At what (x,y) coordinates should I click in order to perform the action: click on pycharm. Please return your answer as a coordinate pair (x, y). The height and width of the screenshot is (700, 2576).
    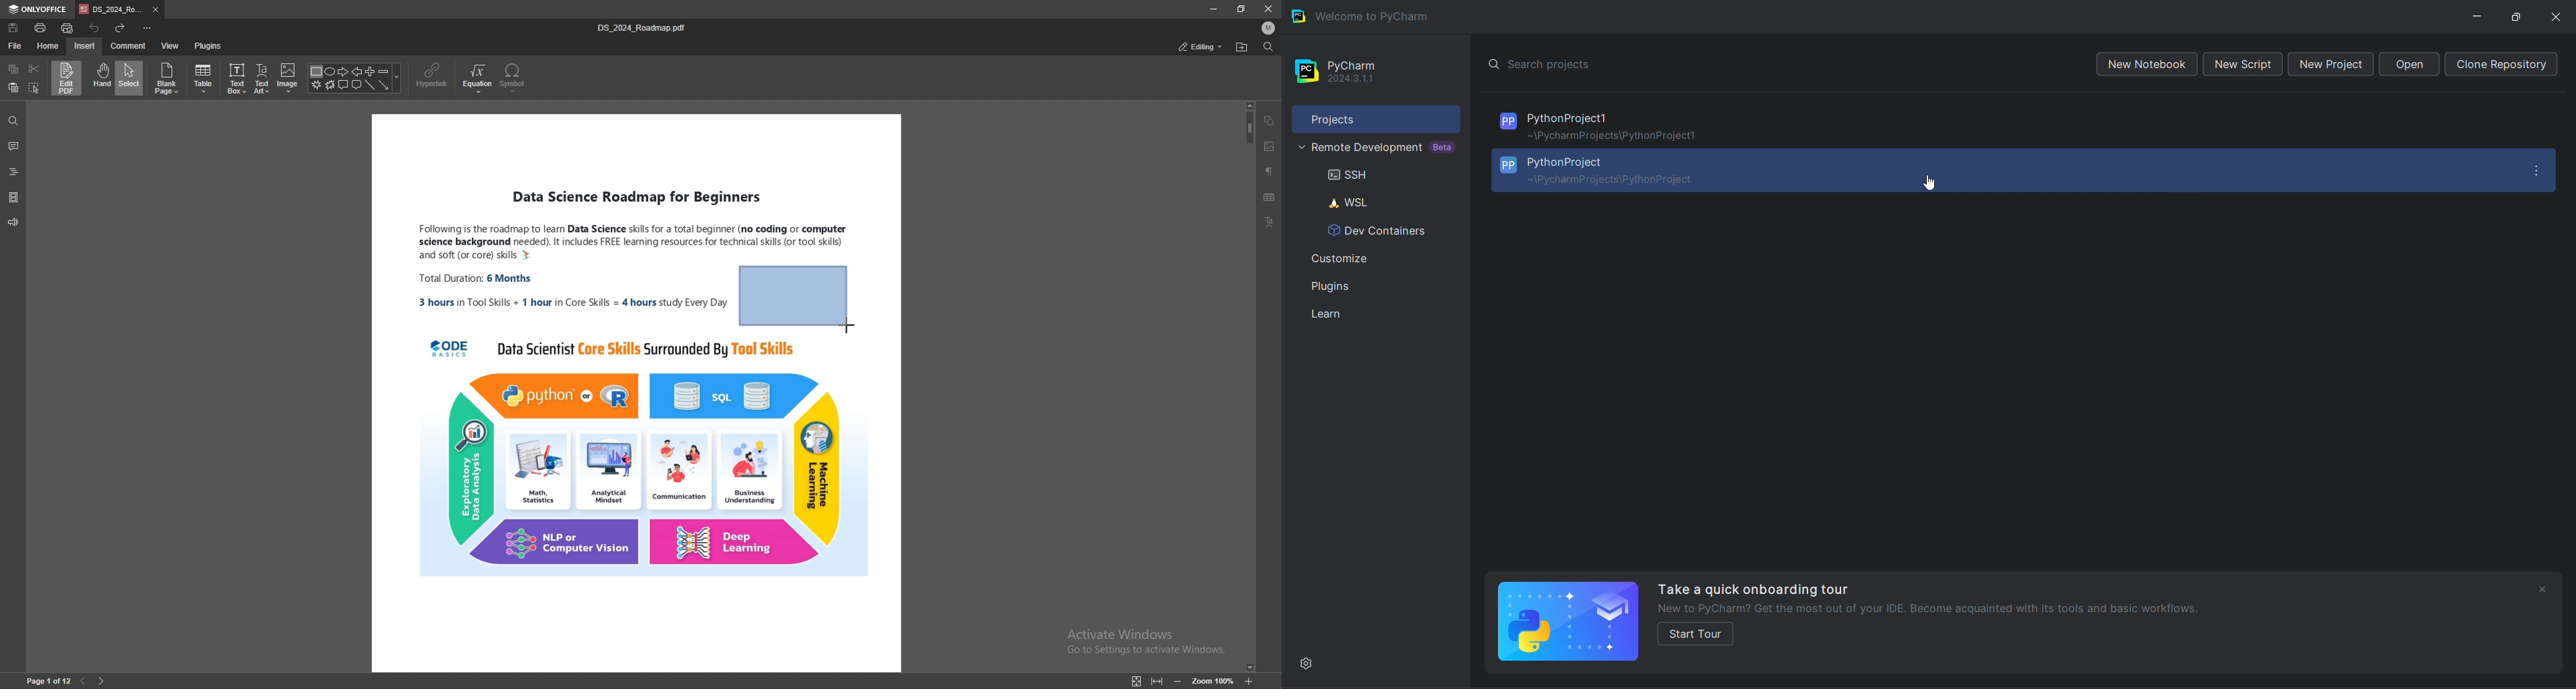
    Looking at the image, I should click on (1371, 69).